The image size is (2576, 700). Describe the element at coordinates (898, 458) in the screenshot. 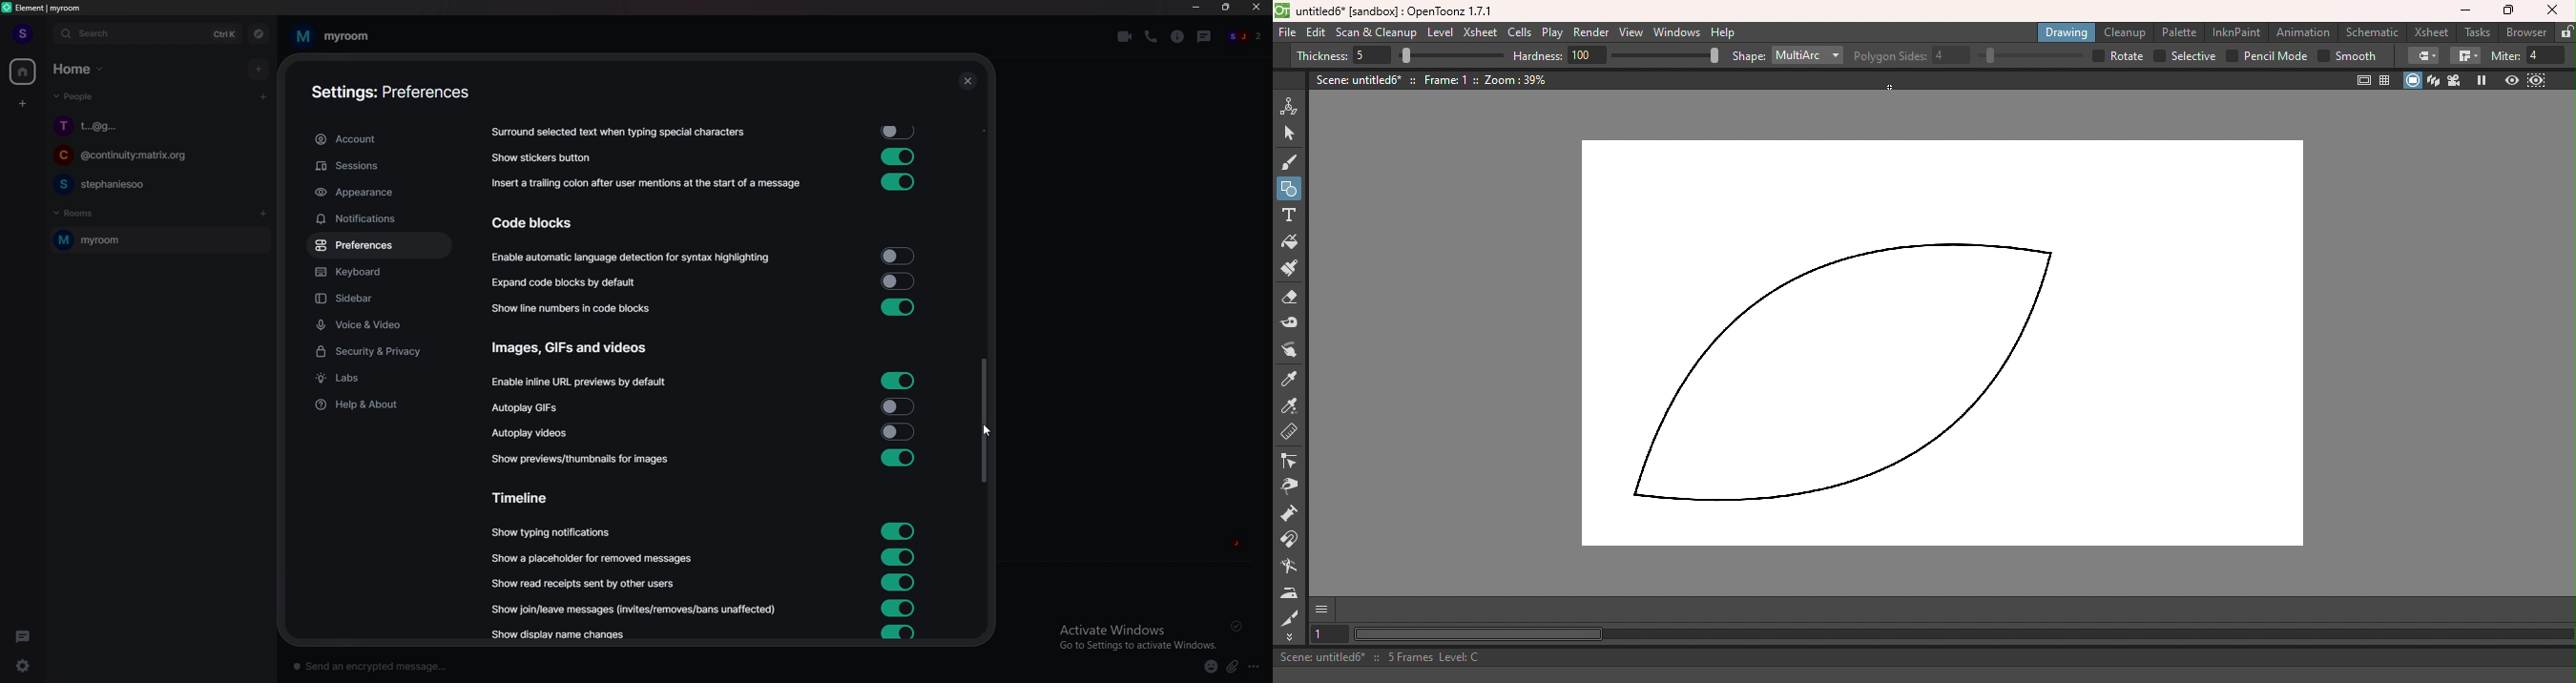

I see `toggle` at that location.